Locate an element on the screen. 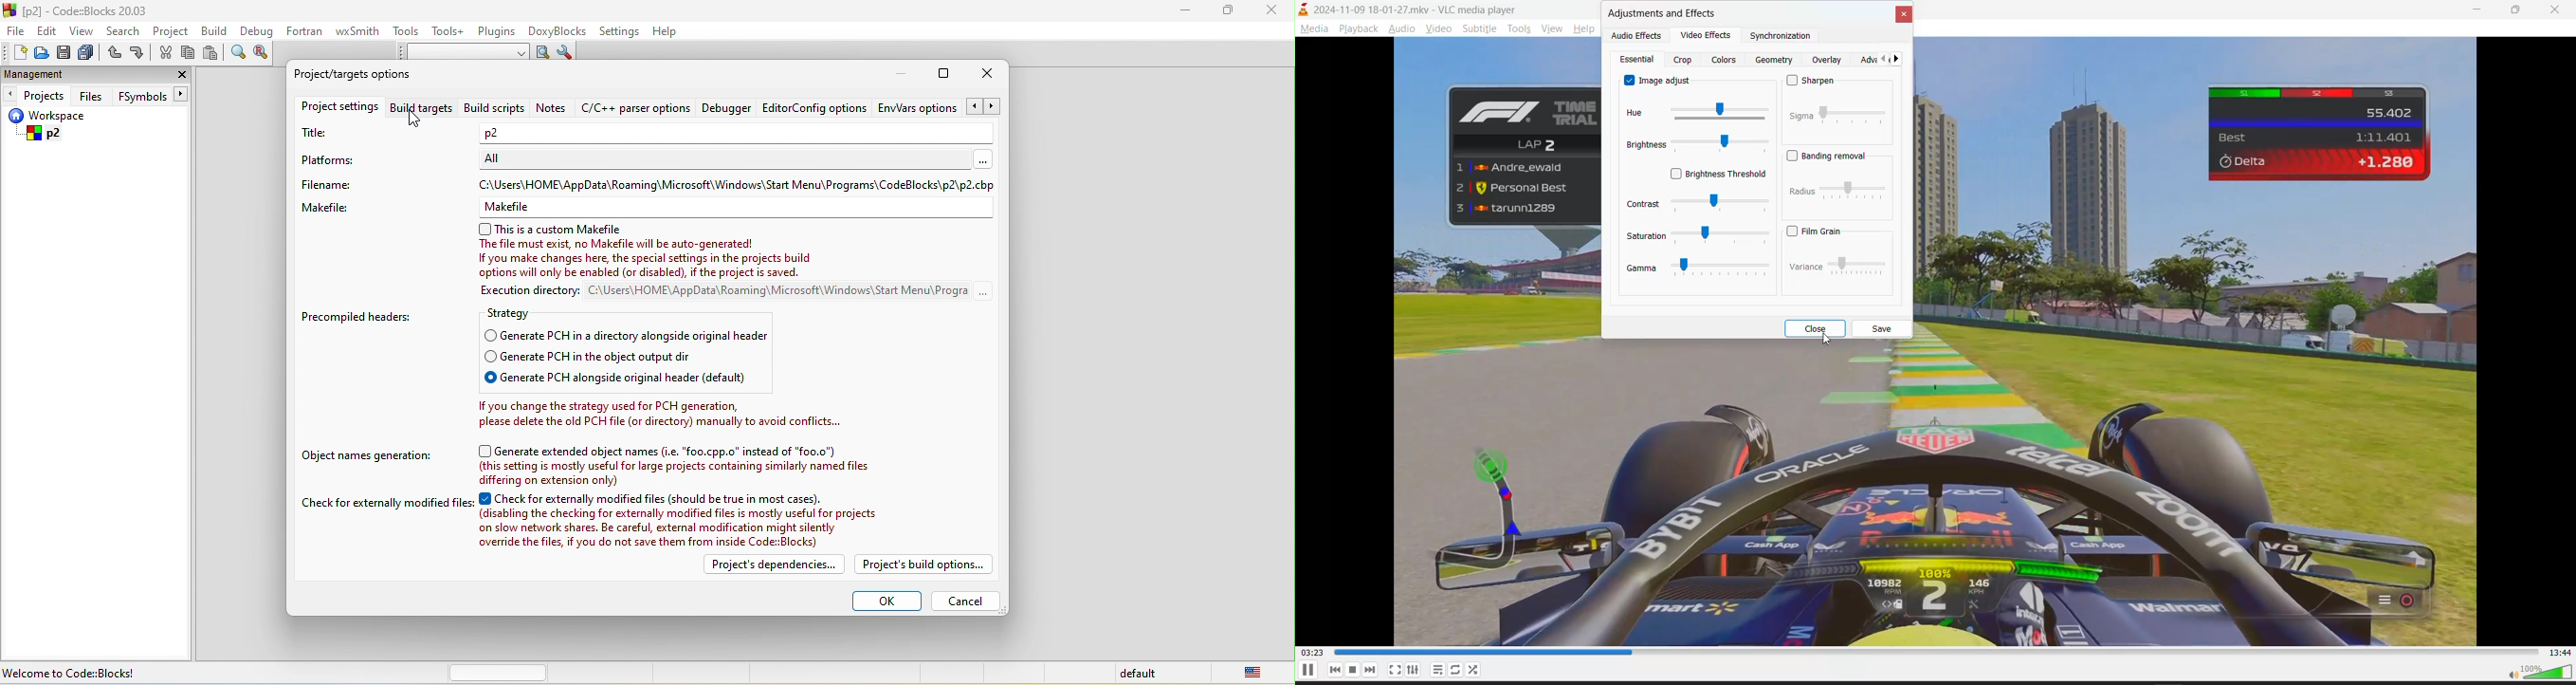  sigma slider is located at coordinates (1856, 116).